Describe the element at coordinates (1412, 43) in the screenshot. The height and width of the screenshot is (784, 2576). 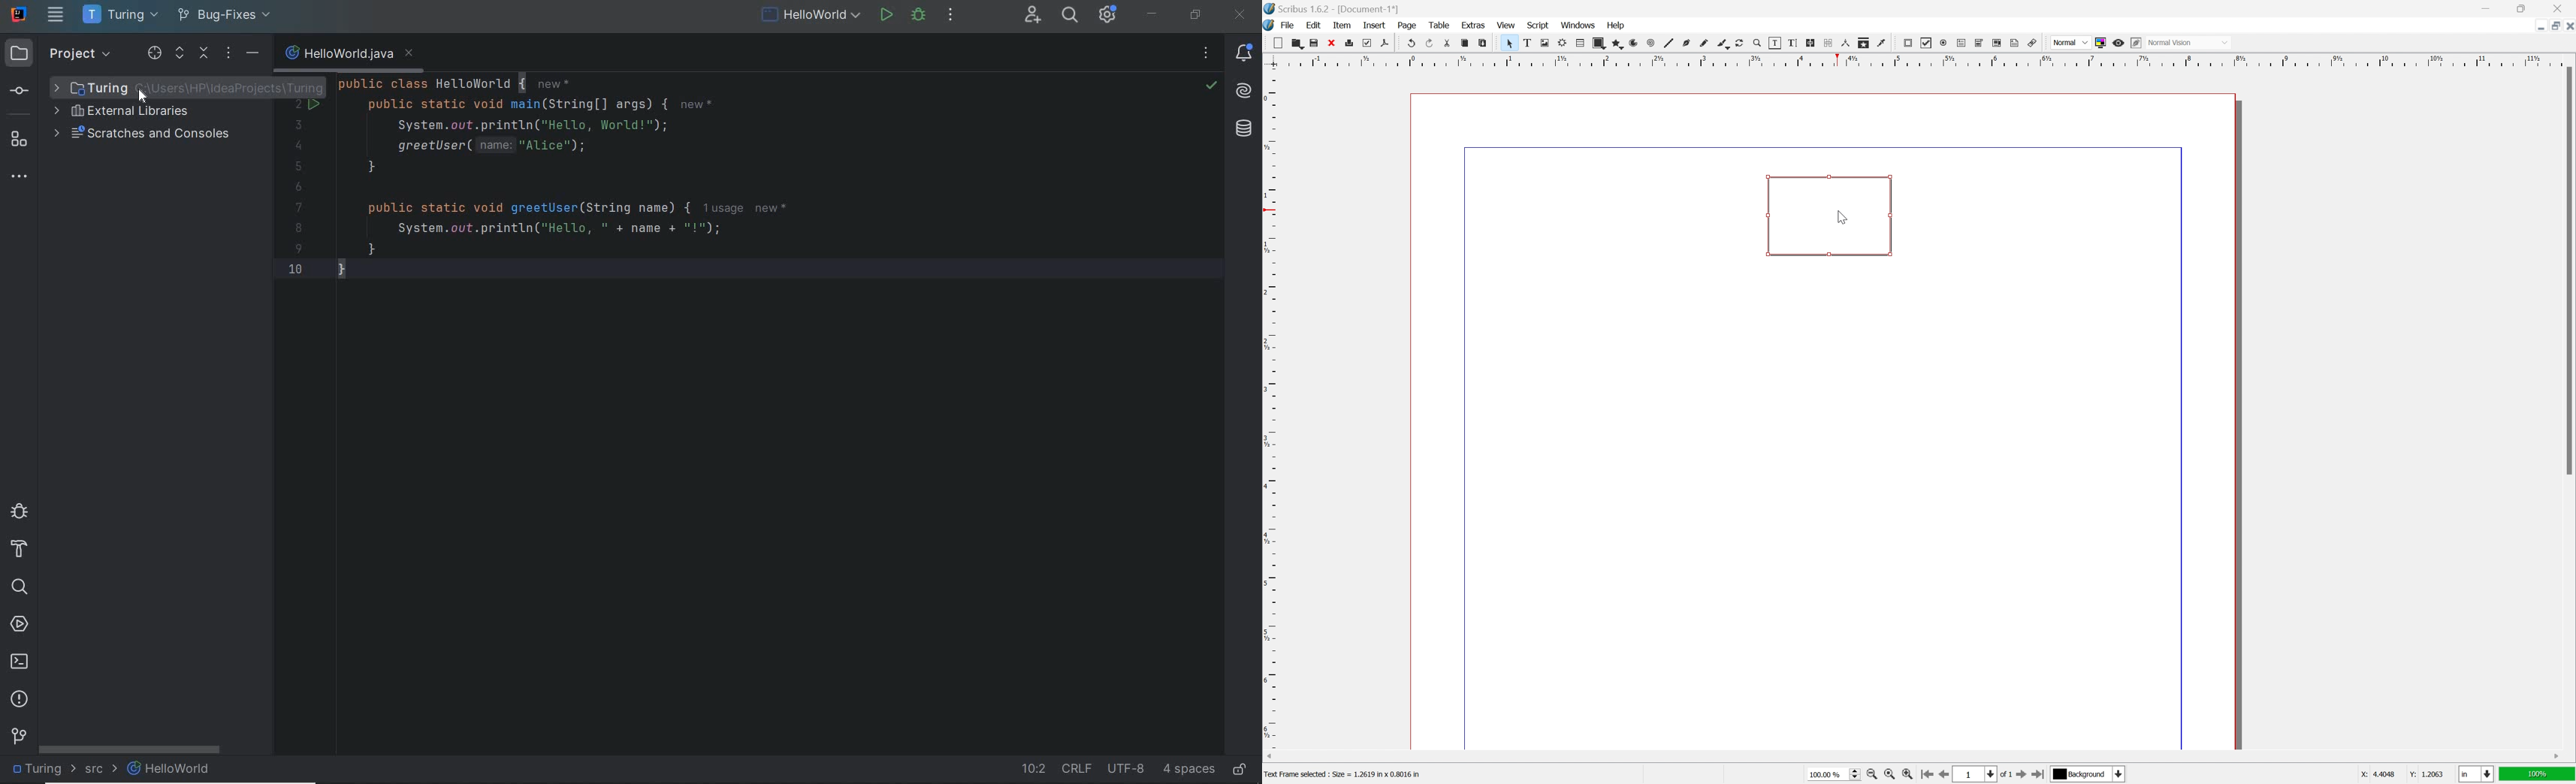
I see `undo` at that location.